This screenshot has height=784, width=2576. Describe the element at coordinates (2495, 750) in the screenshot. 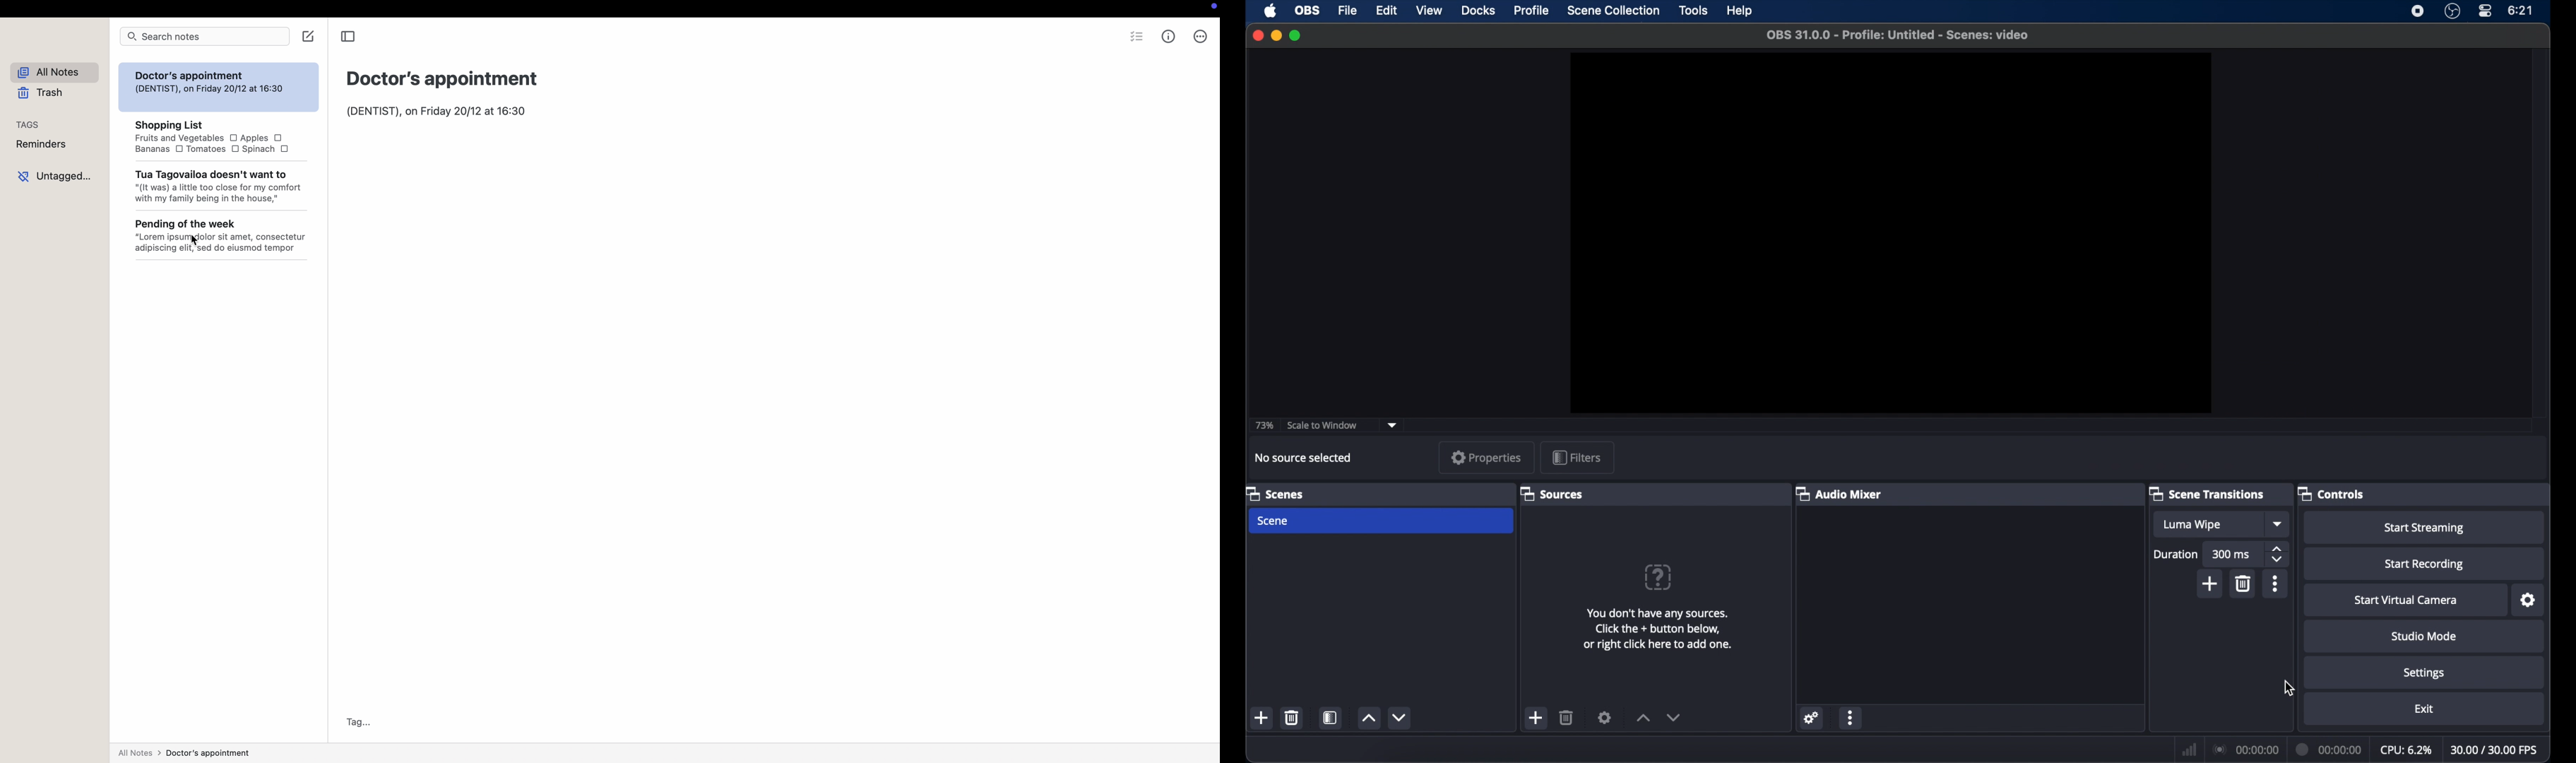

I see `fps` at that location.